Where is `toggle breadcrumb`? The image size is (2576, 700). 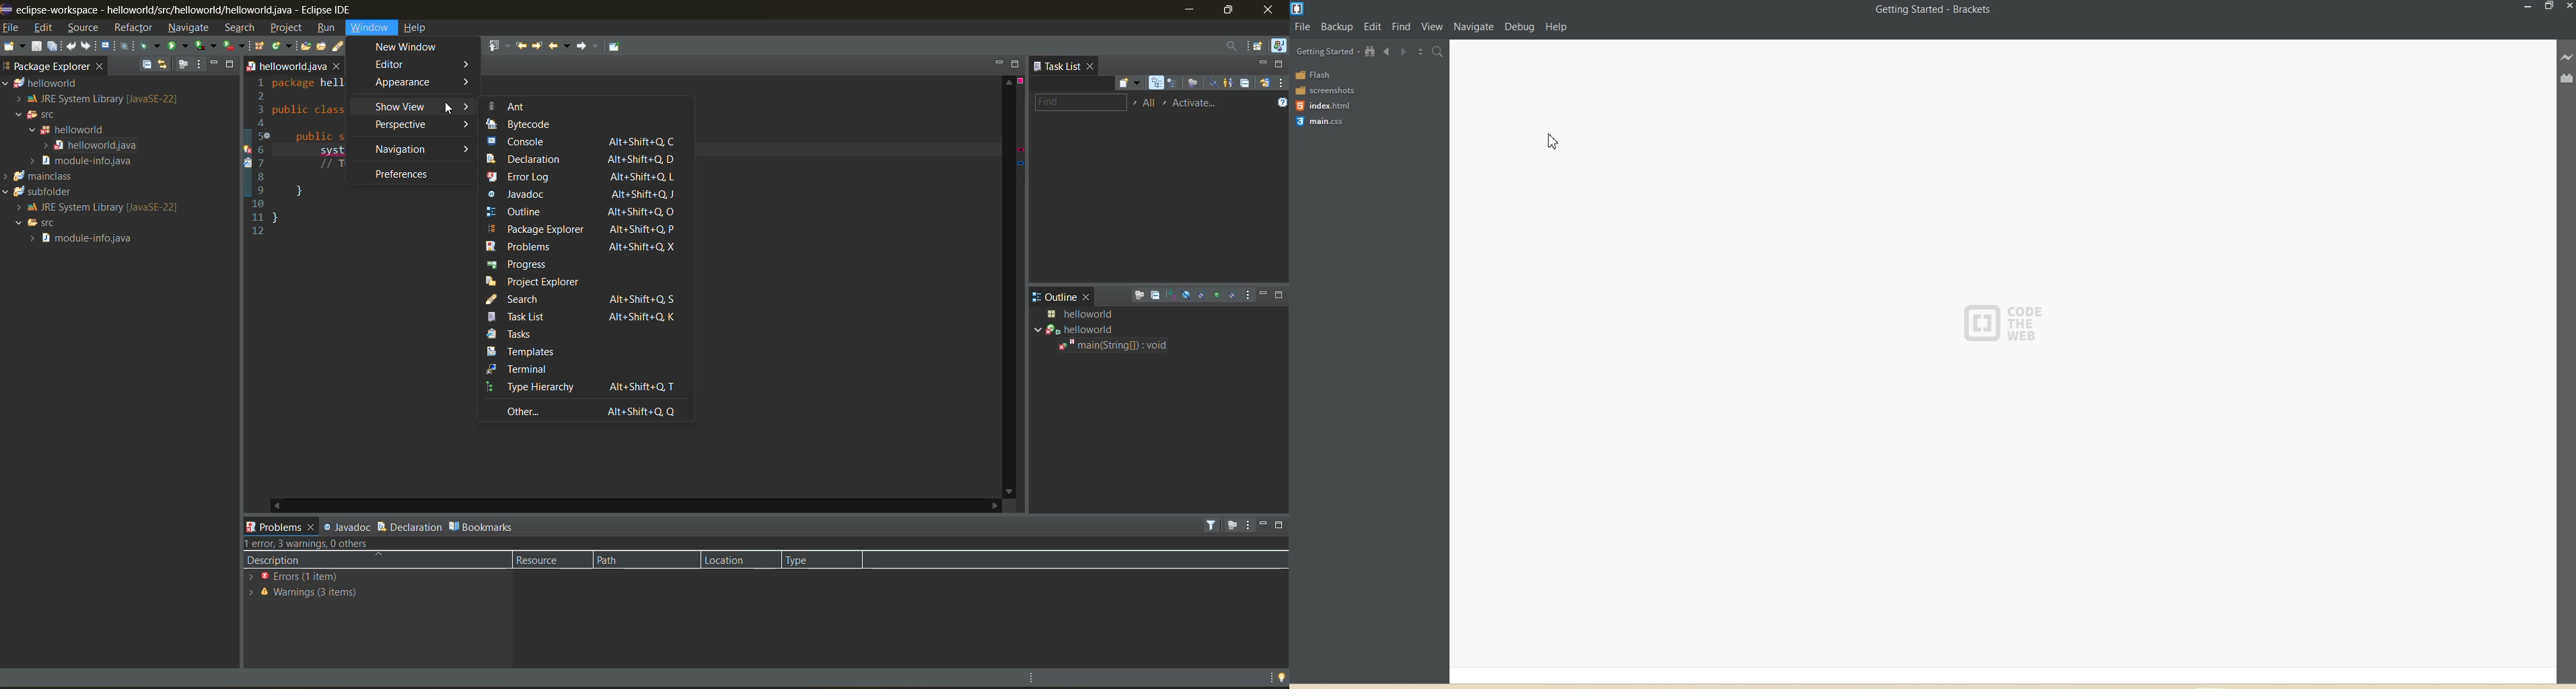
toggle breadcrumb is located at coordinates (370, 46).